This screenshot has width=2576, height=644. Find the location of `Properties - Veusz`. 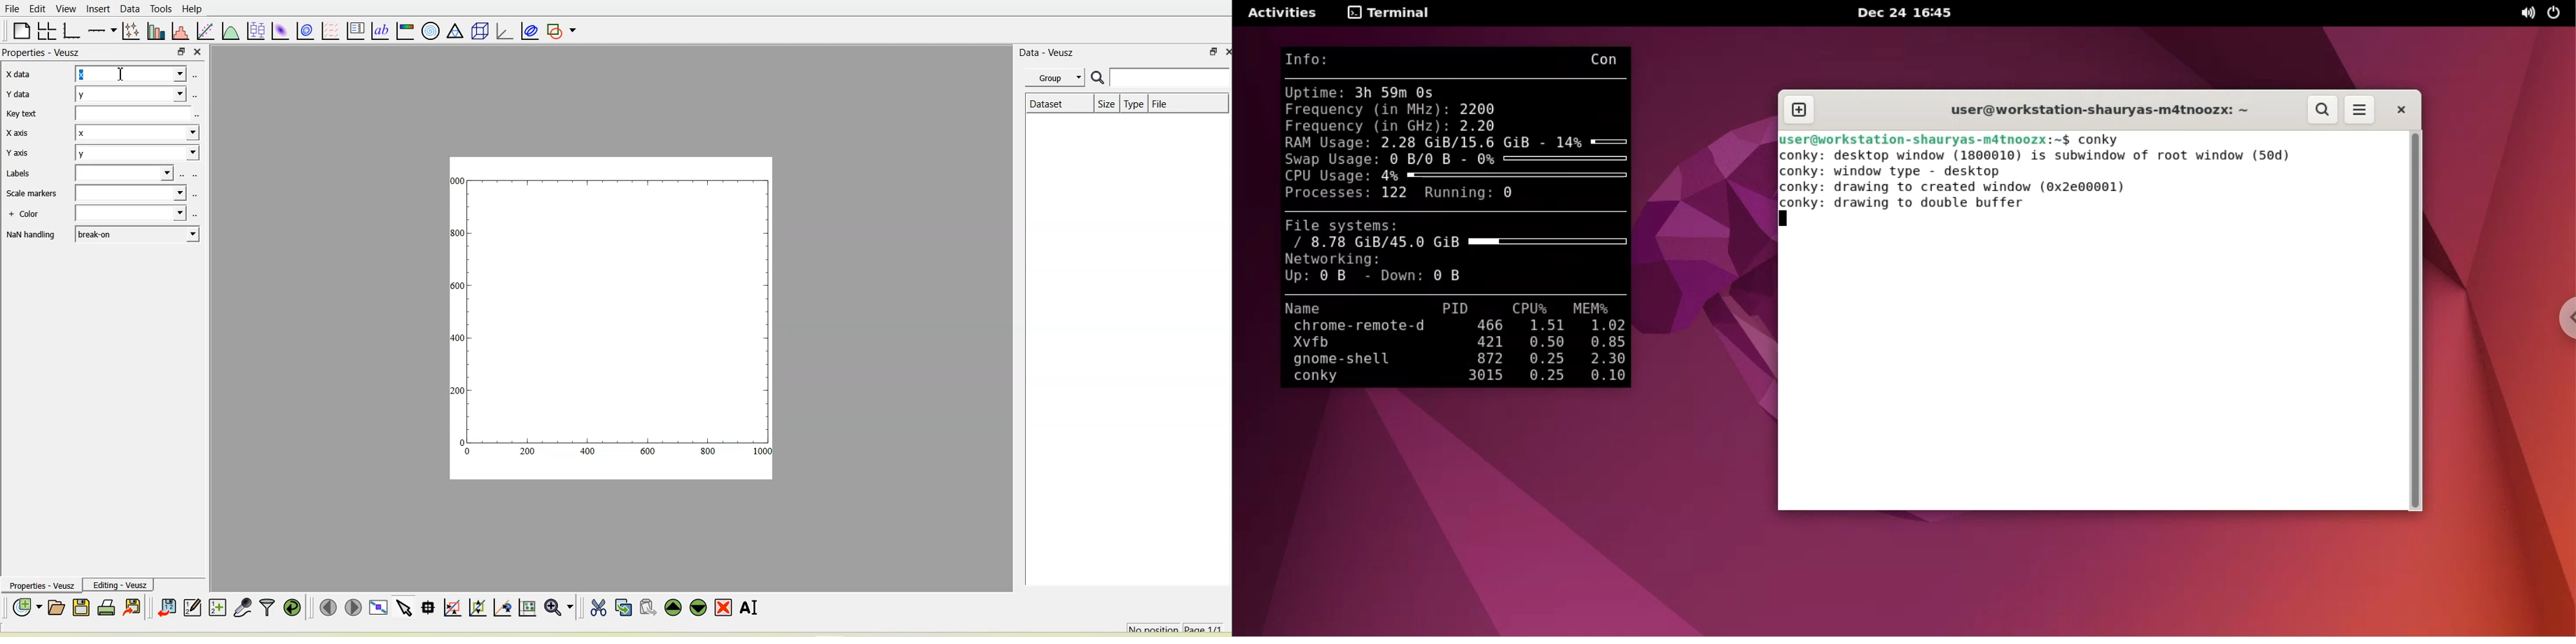

Properties - Veusz is located at coordinates (39, 585).